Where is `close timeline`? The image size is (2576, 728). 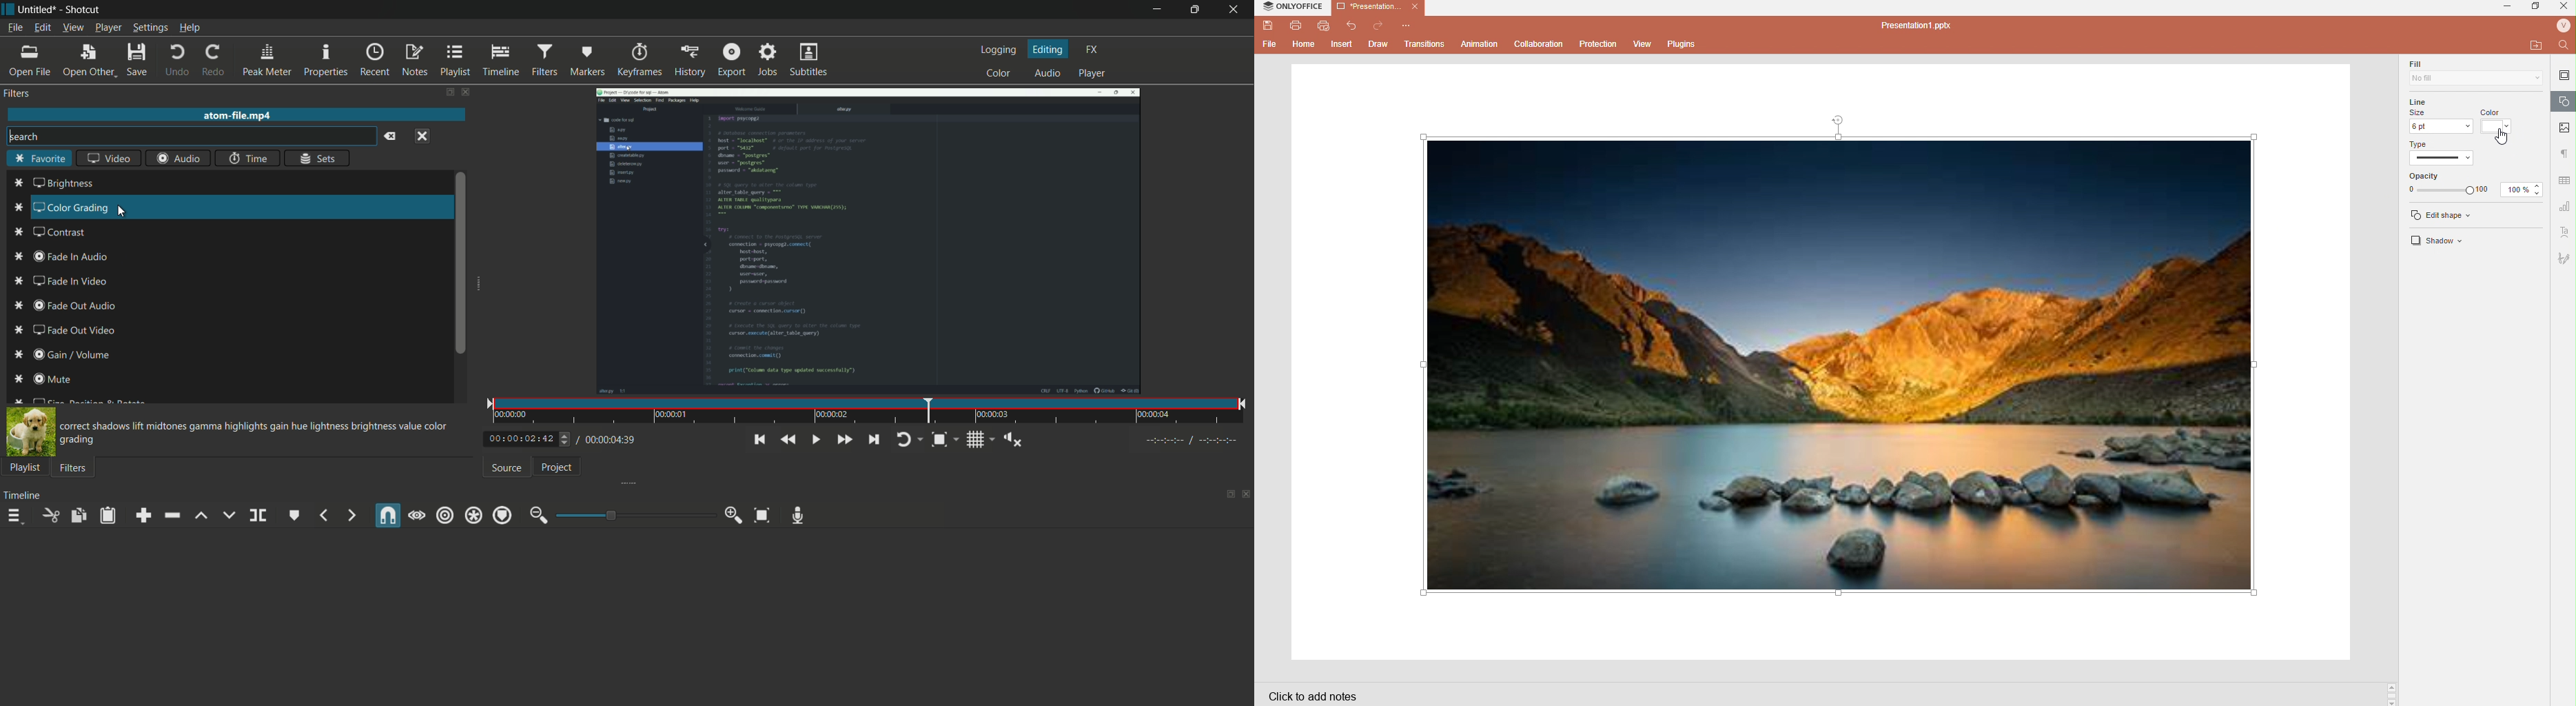
close timeline is located at coordinates (1247, 495).